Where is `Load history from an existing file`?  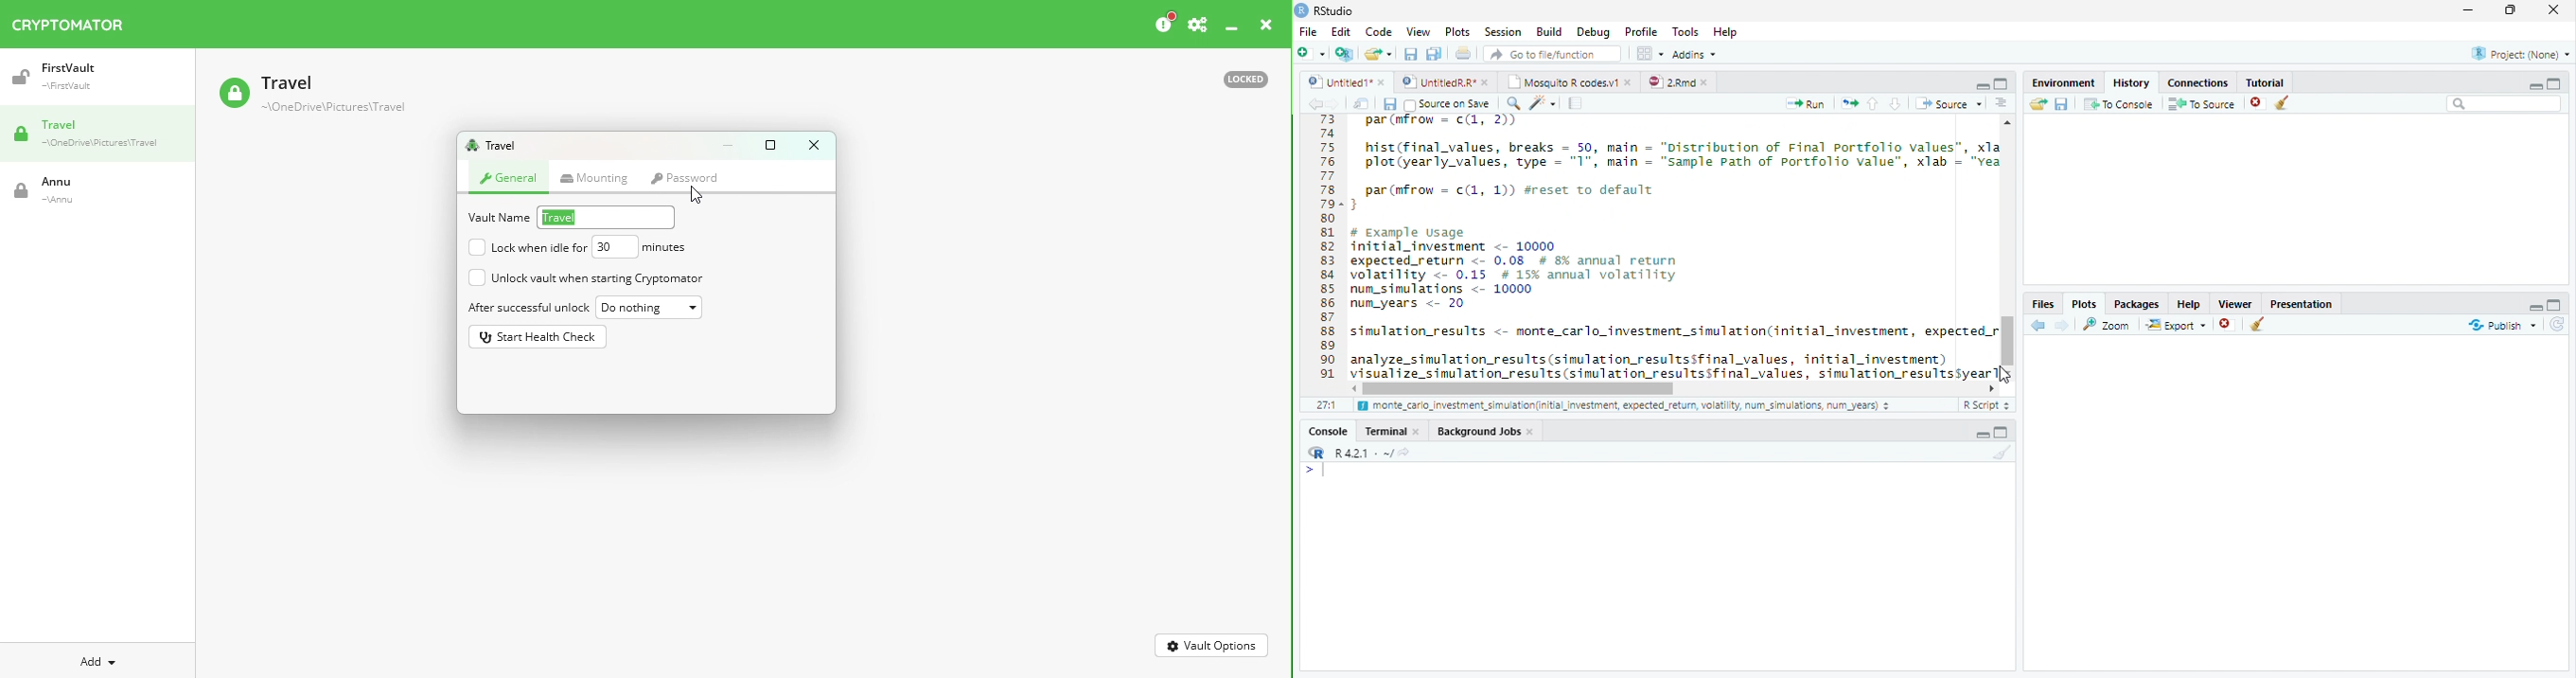 Load history from an existing file is located at coordinates (2037, 105).